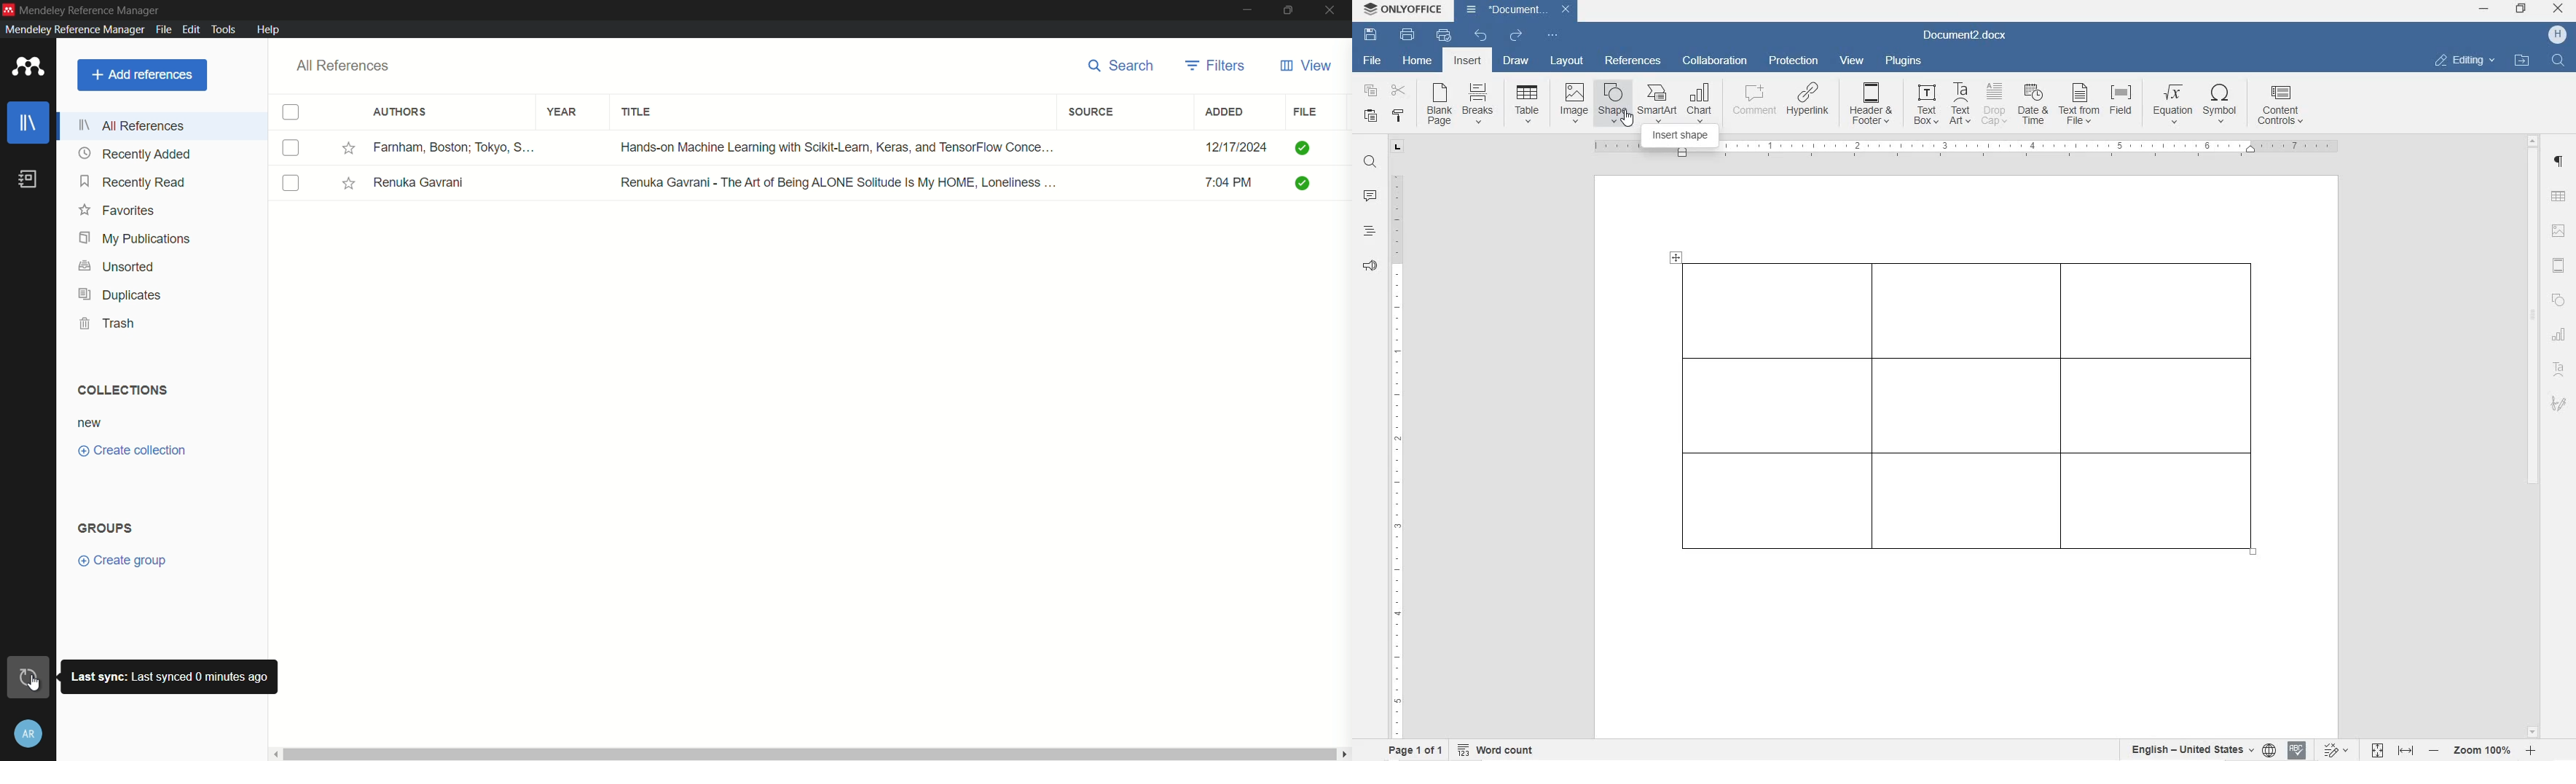 The width and height of the screenshot is (2576, 784). I want to click on ruler, so click(1397, 451).